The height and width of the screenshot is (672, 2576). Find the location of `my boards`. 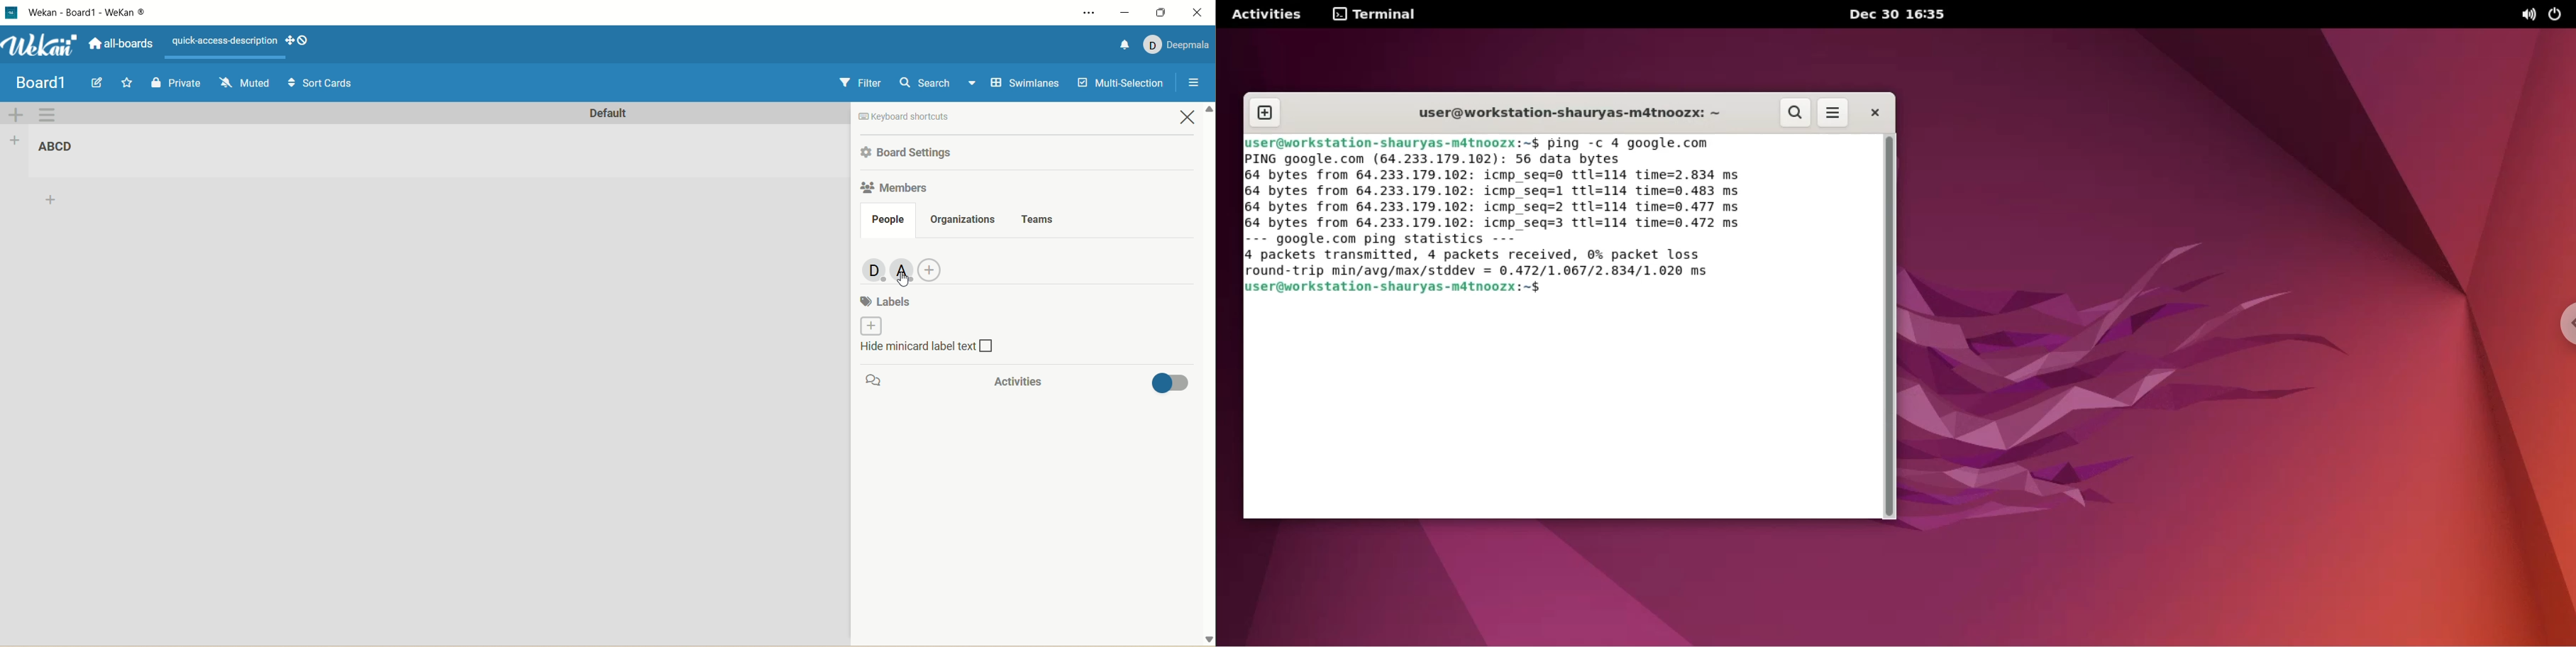

my boards is located at coordinates (54, 80).